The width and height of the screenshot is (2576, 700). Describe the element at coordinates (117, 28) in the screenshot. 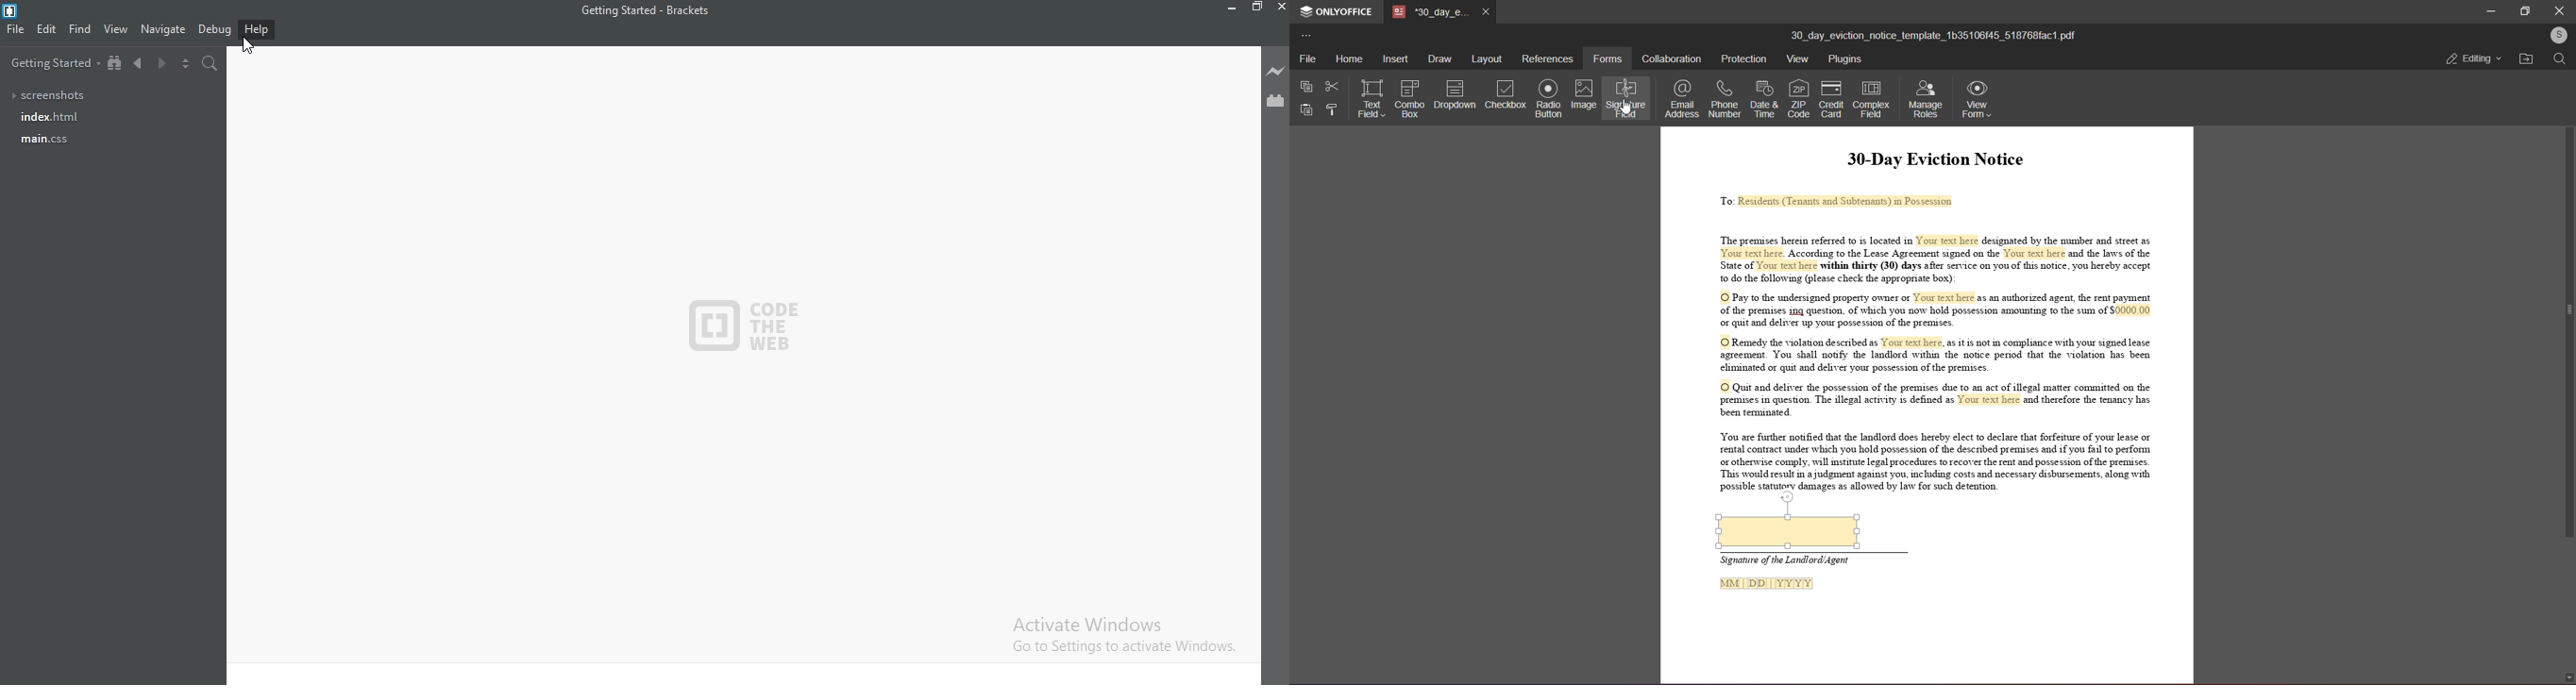

I see `View` at that location.